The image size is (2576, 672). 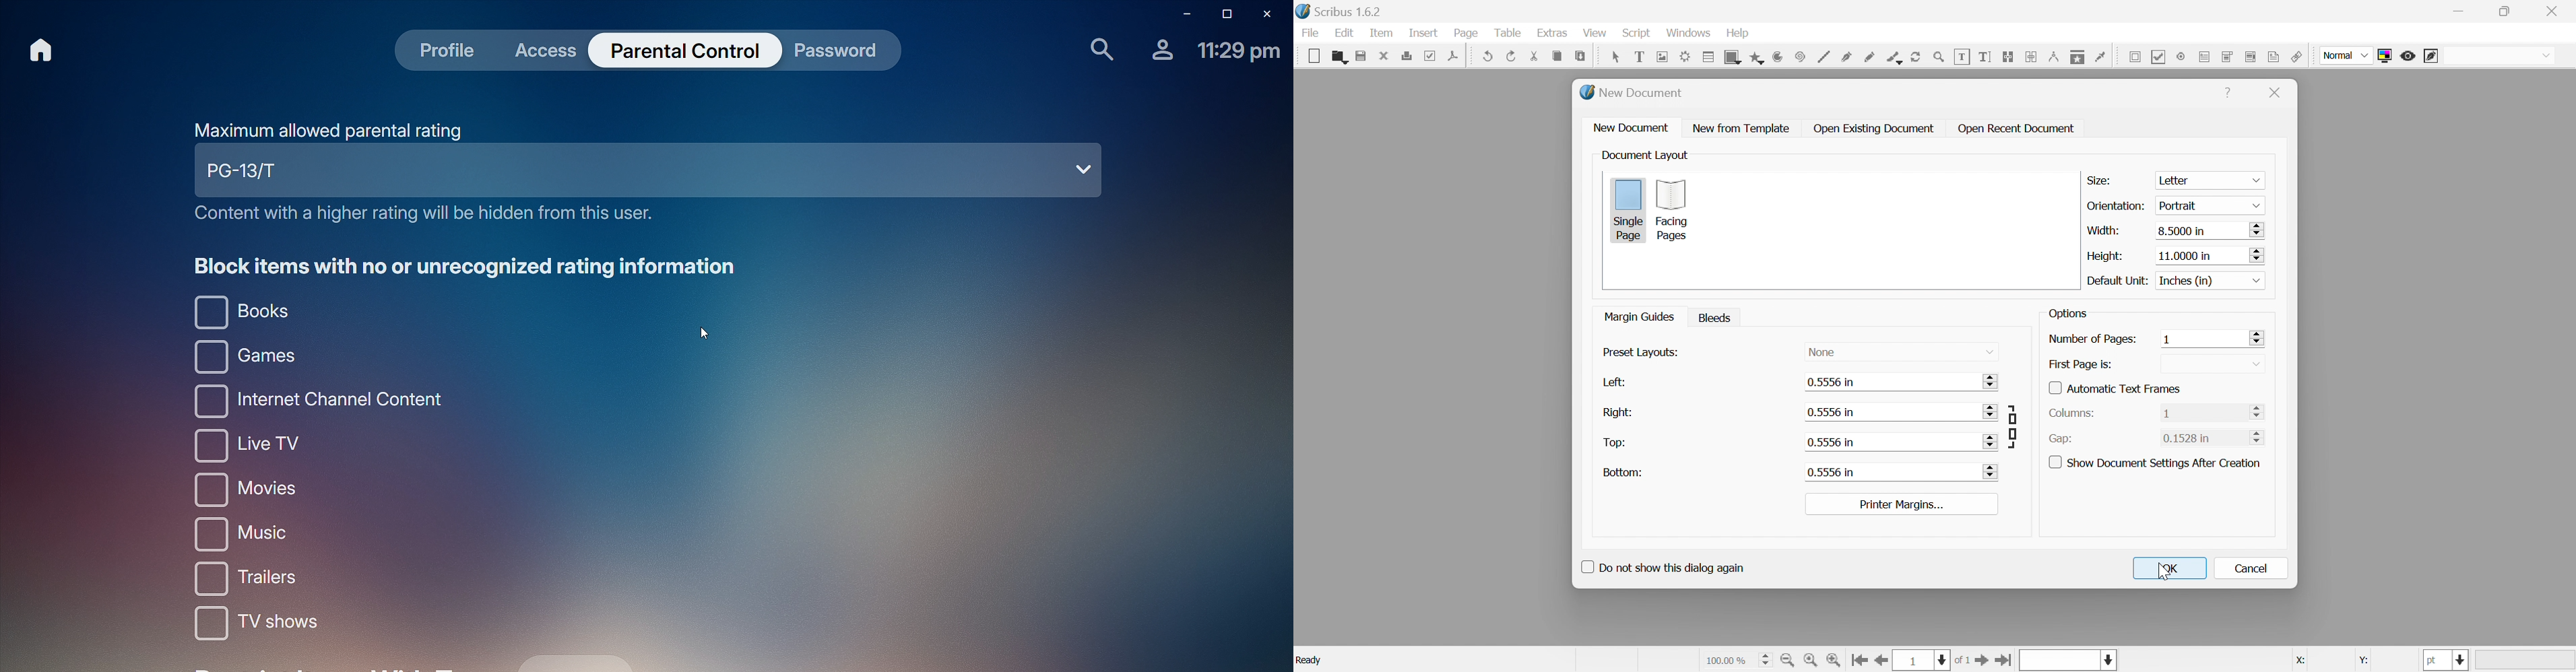 I want to click on table, so click(x=1709, y=58).